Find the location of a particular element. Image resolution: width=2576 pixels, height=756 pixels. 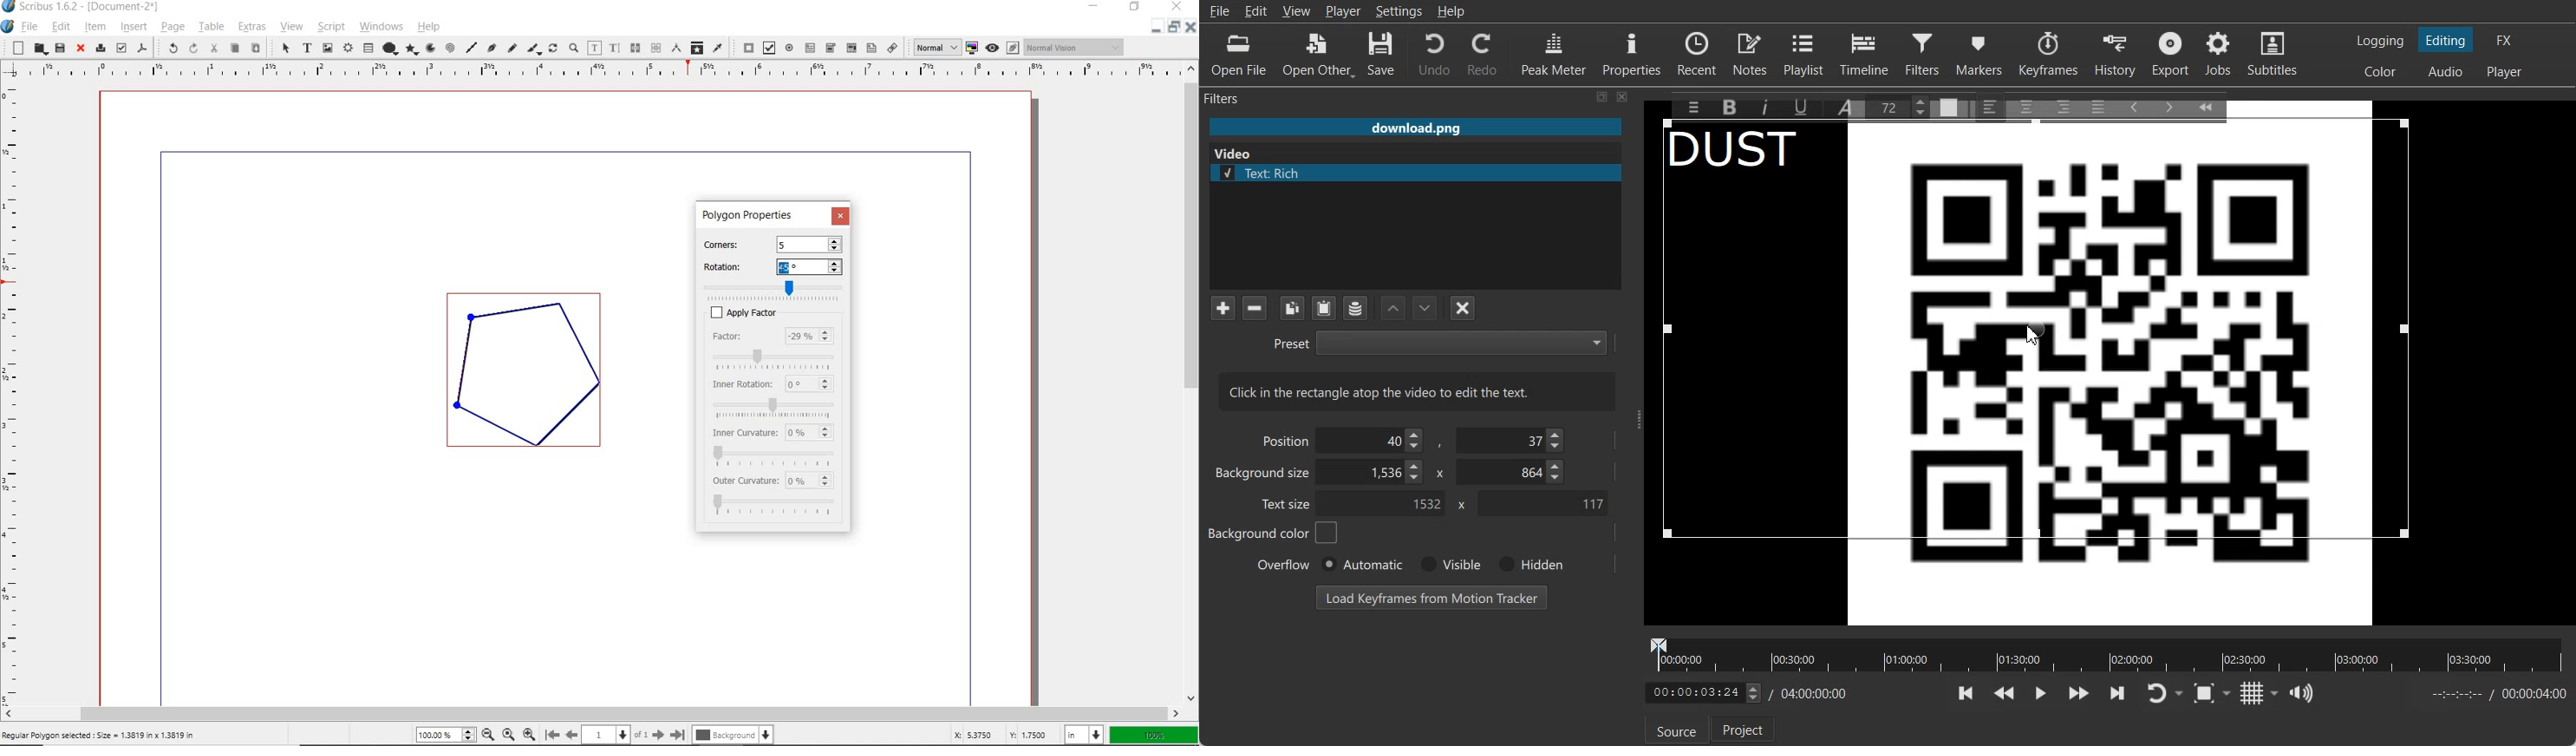

ROTATION is located at coordinates (734, 267).